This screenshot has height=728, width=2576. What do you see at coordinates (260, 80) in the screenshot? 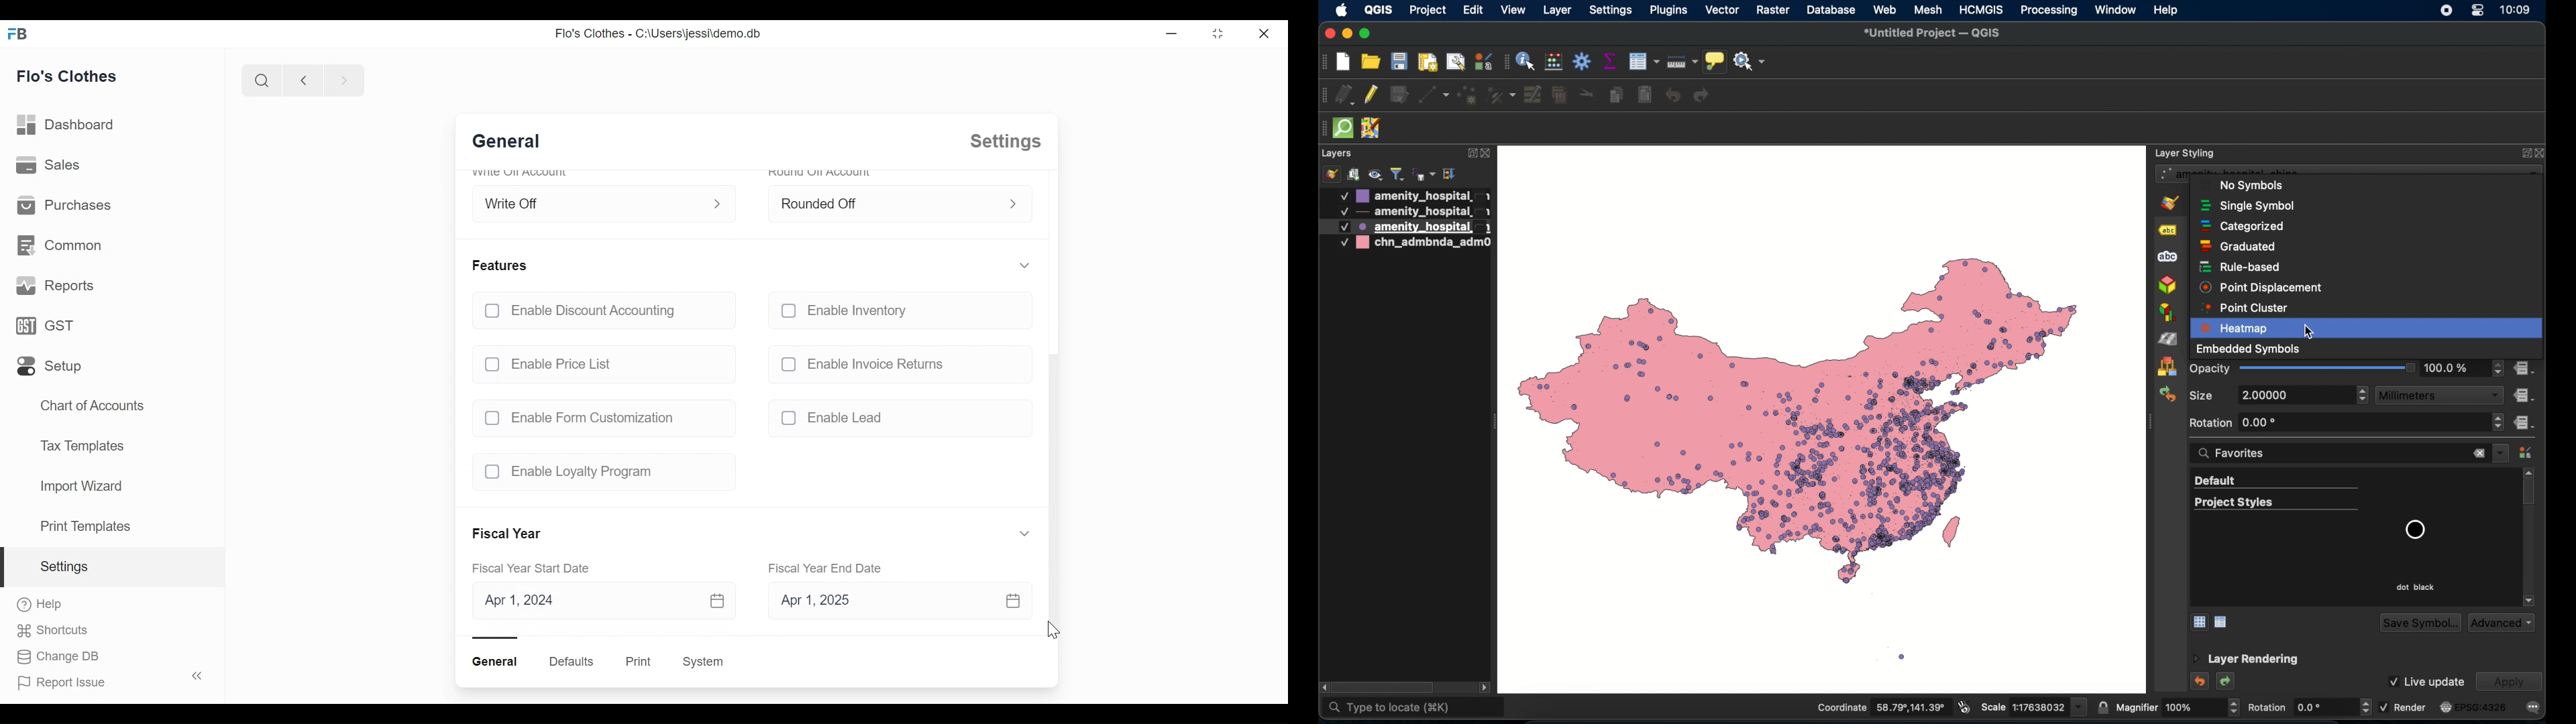
I see `Search` at bounding box center [260, 80].